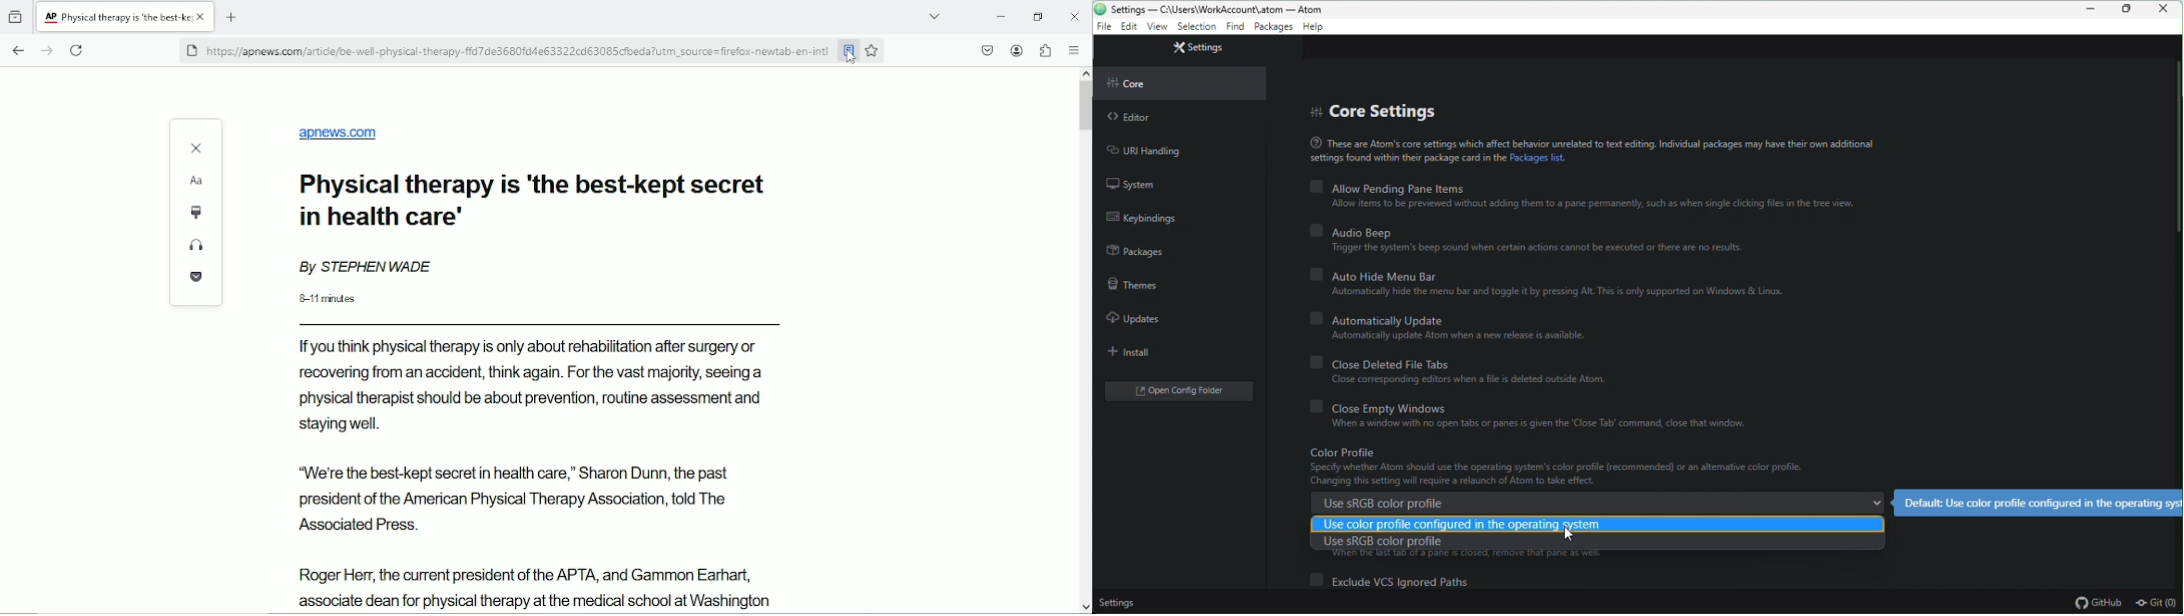  I want to click on Use color profile configured in operating systemm, so click(1599, 524).